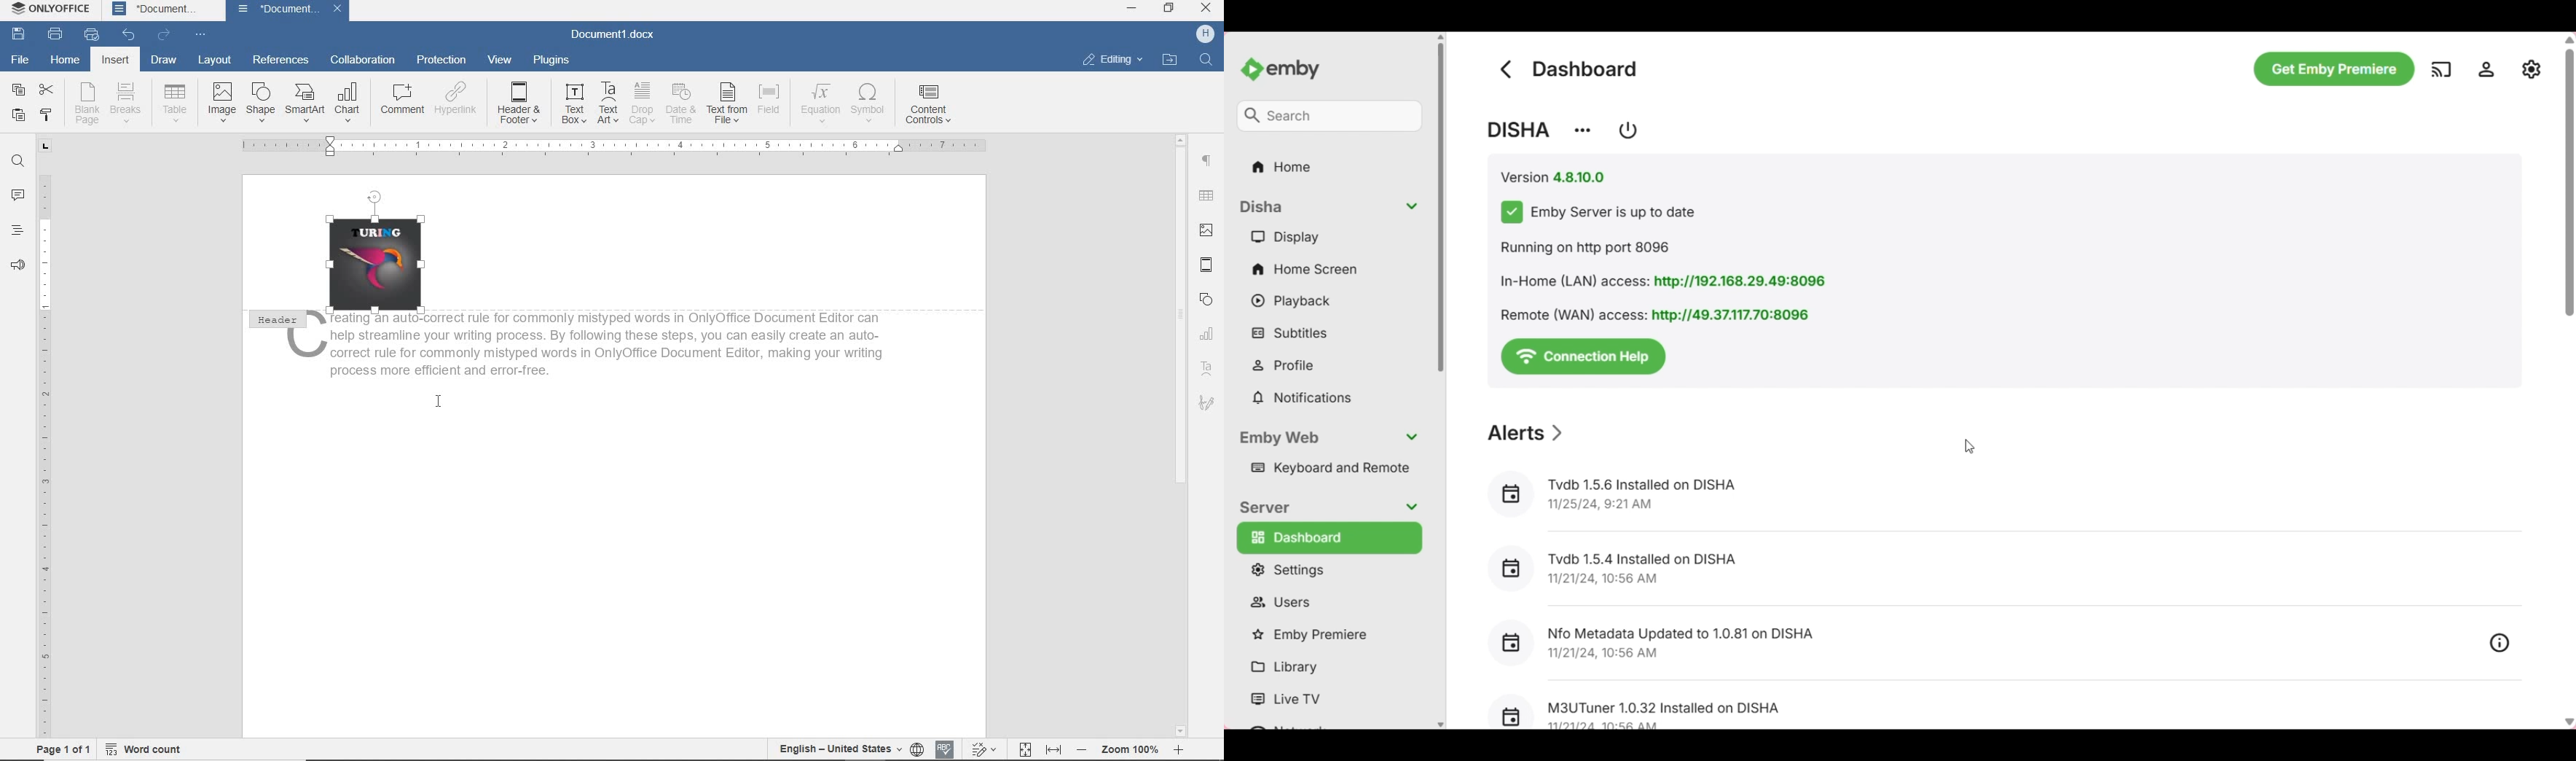 This screenshot has height=784, width=2576. I want to click on Settings, so click(1328, 569).